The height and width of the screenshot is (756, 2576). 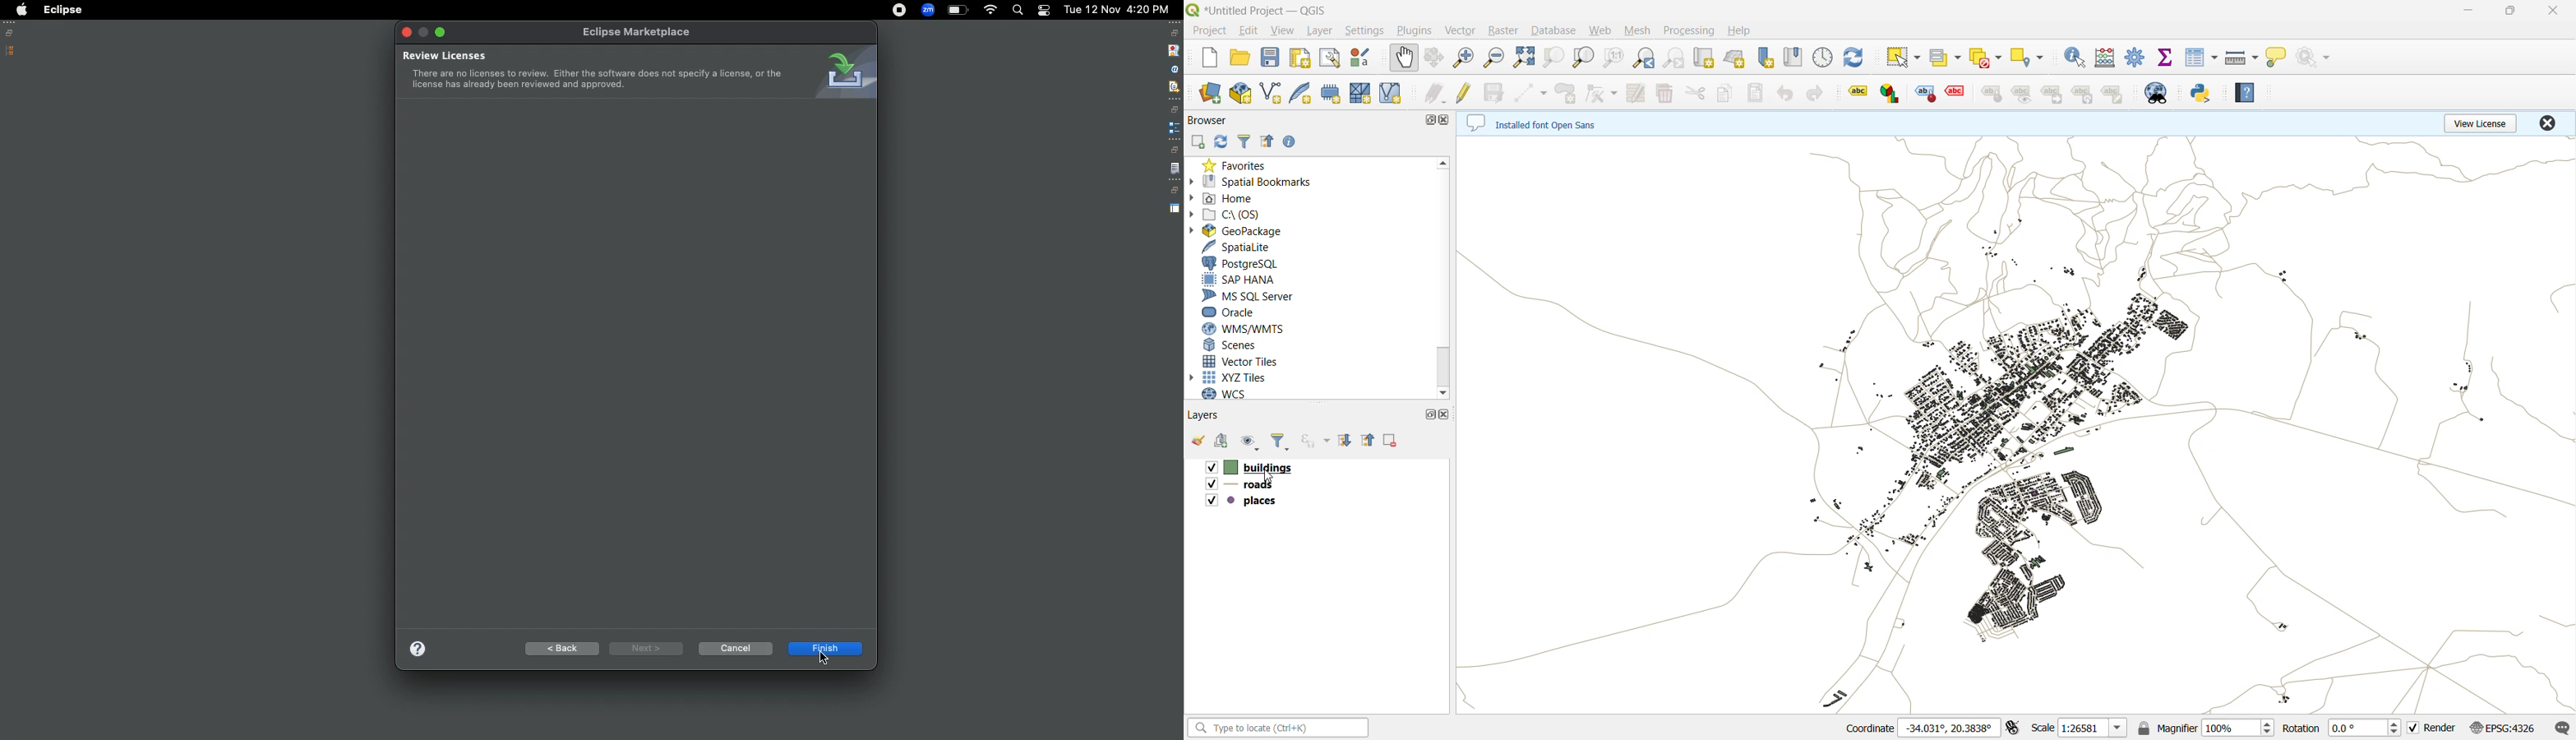 What do you see at coordinates (1743, 30) in the screenshot?
I see `help` at bounding box center [1743, 30].